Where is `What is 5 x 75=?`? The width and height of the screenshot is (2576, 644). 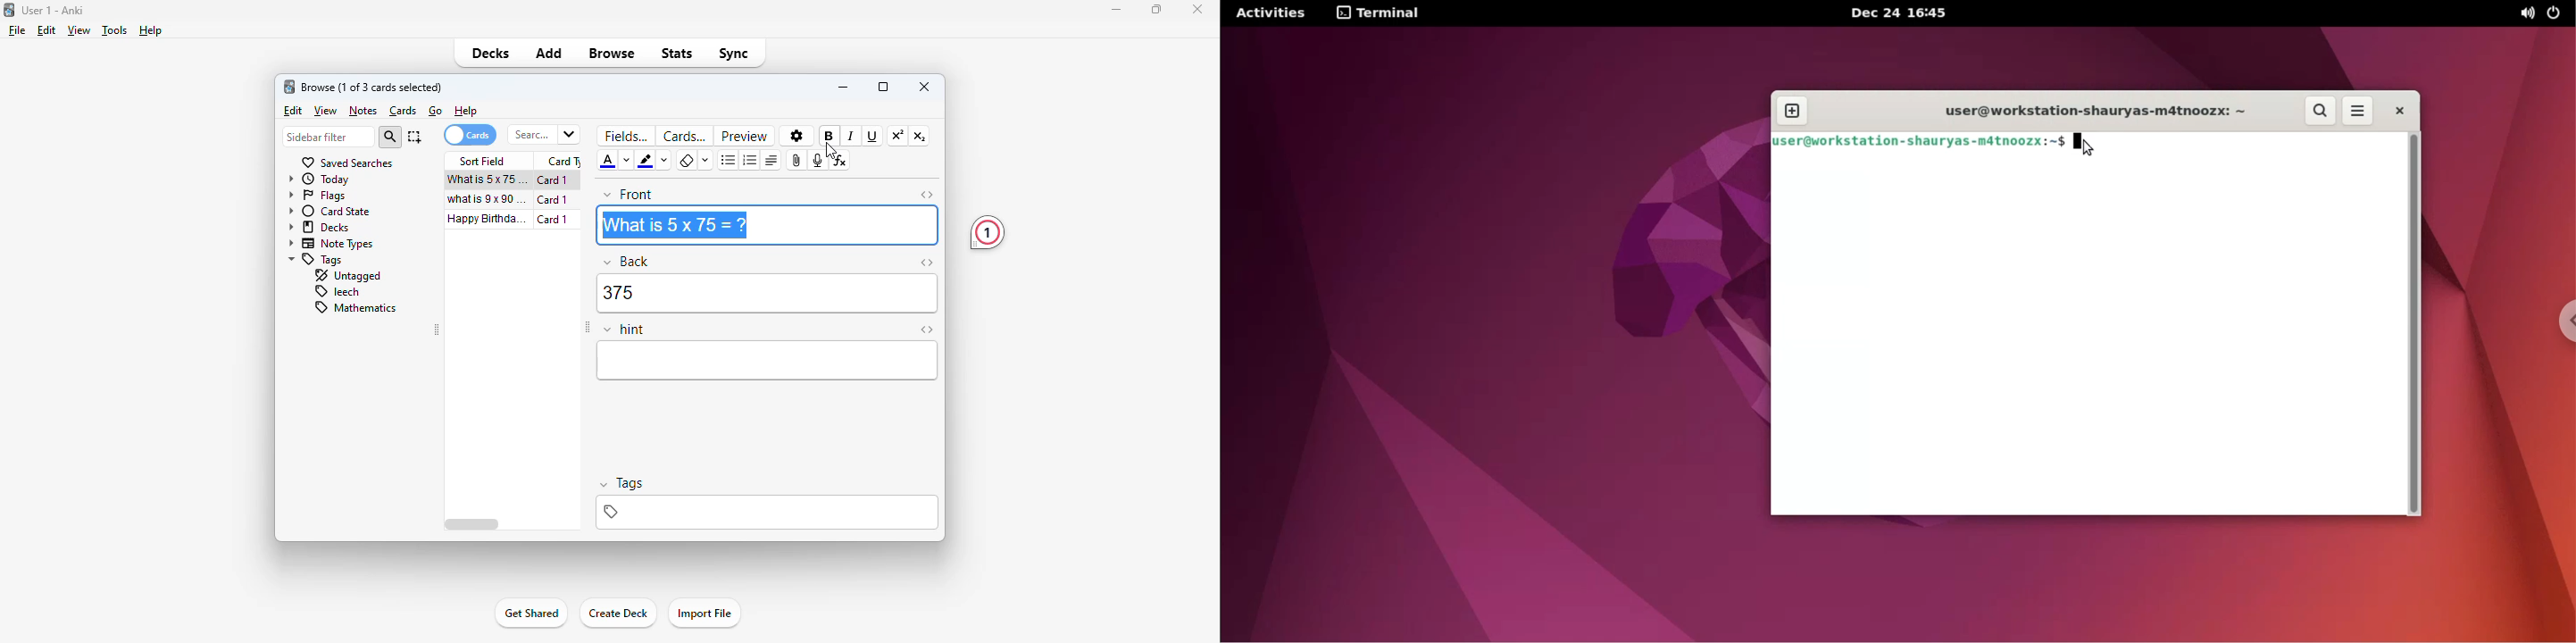
What is 5 x 75=? is located at coordinates (672, 225).